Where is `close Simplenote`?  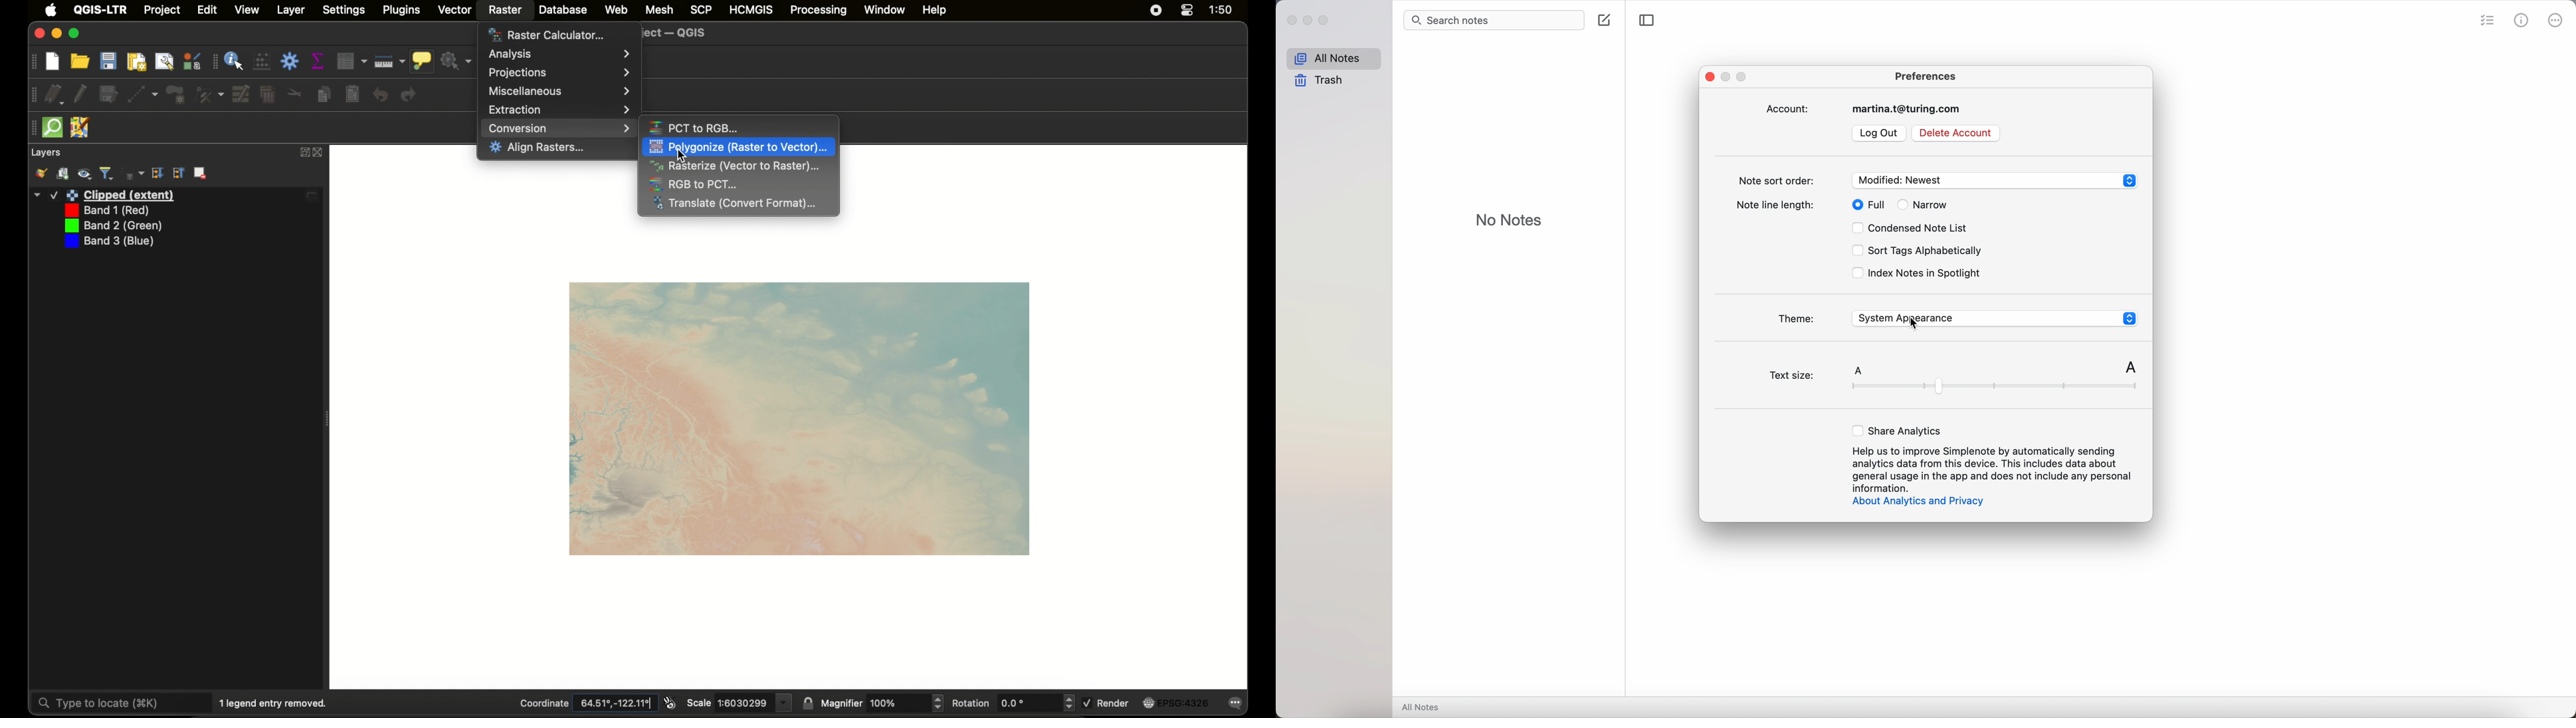
close Simplenote is located at coordinates (1290, 19).